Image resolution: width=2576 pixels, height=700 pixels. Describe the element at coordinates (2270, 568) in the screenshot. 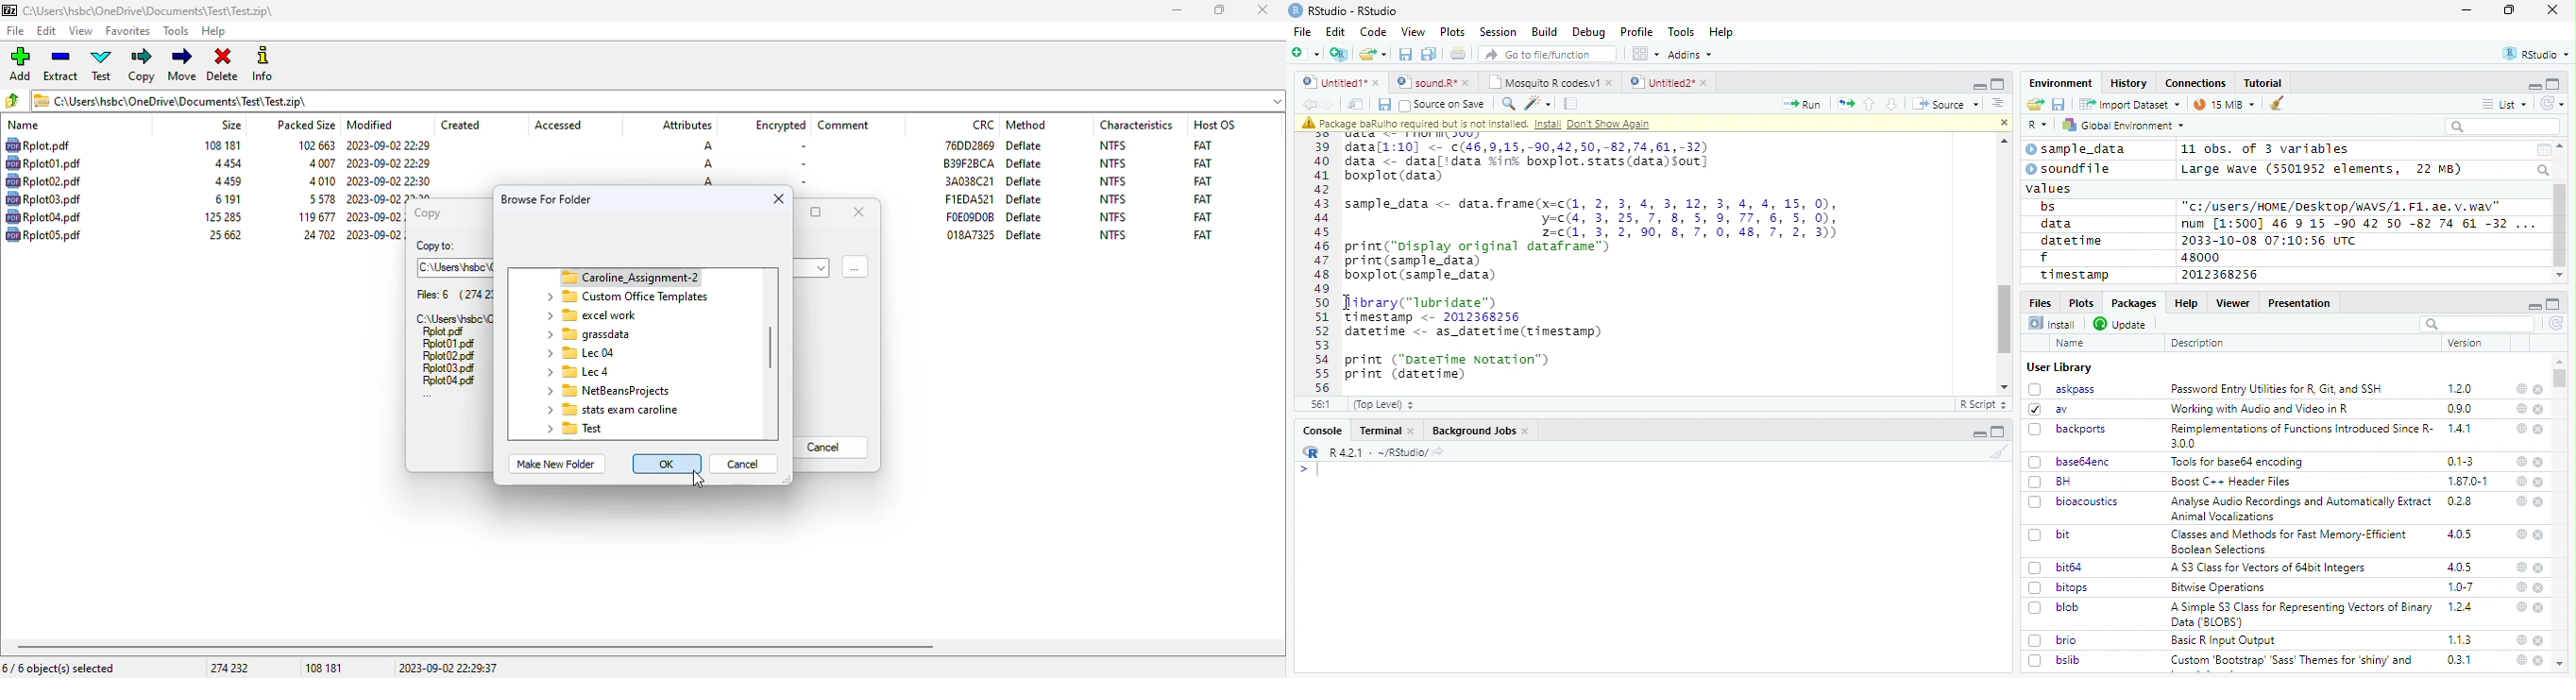

I see `A S3 Class for Vectors of 64bit Integers` at that location.